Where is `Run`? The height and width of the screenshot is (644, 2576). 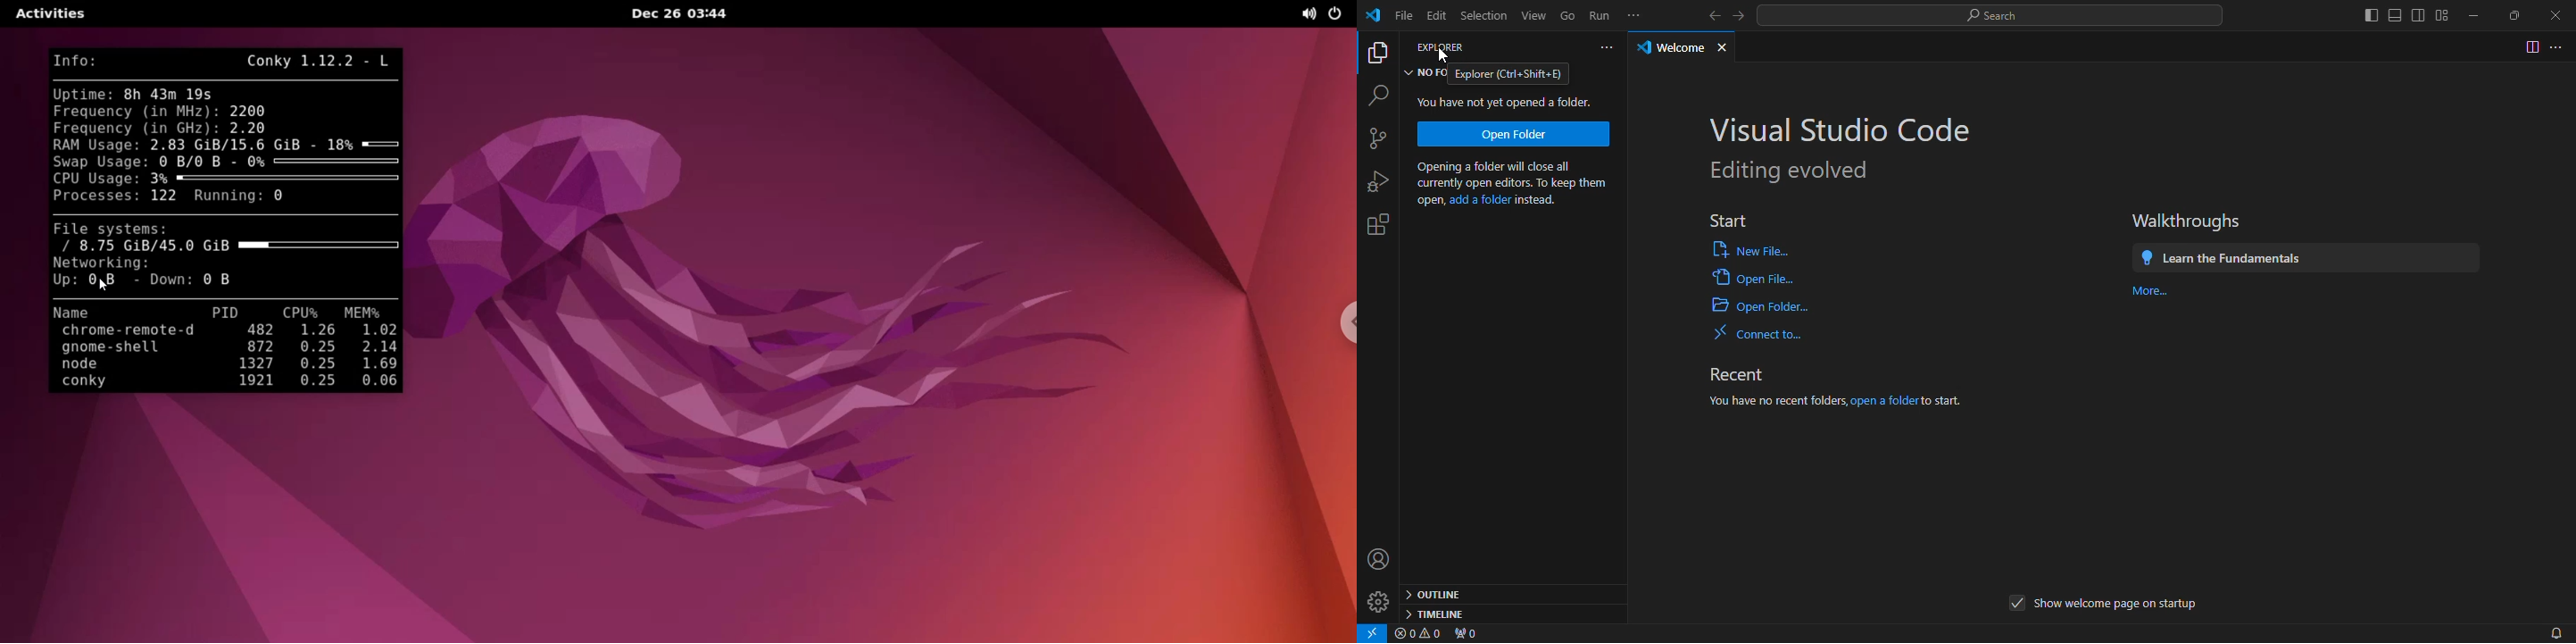 Run is located at coordinates (1599, 14).